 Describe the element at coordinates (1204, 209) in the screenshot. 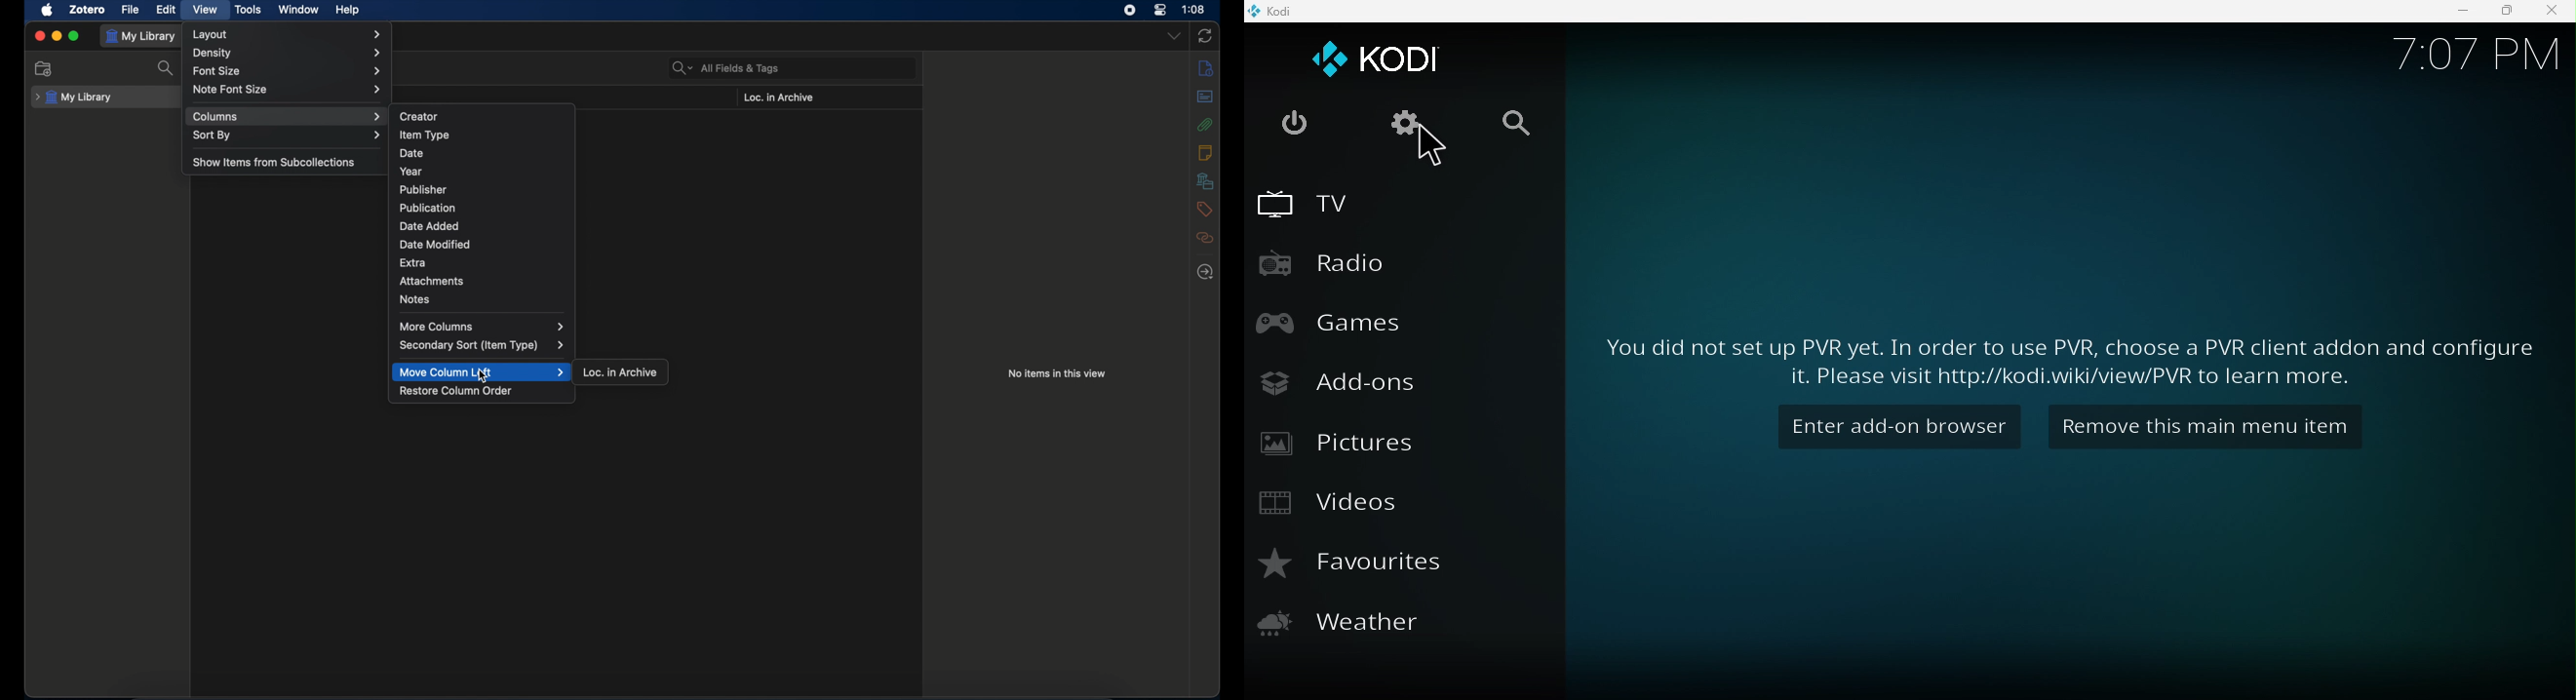

I see `tags` at that location.